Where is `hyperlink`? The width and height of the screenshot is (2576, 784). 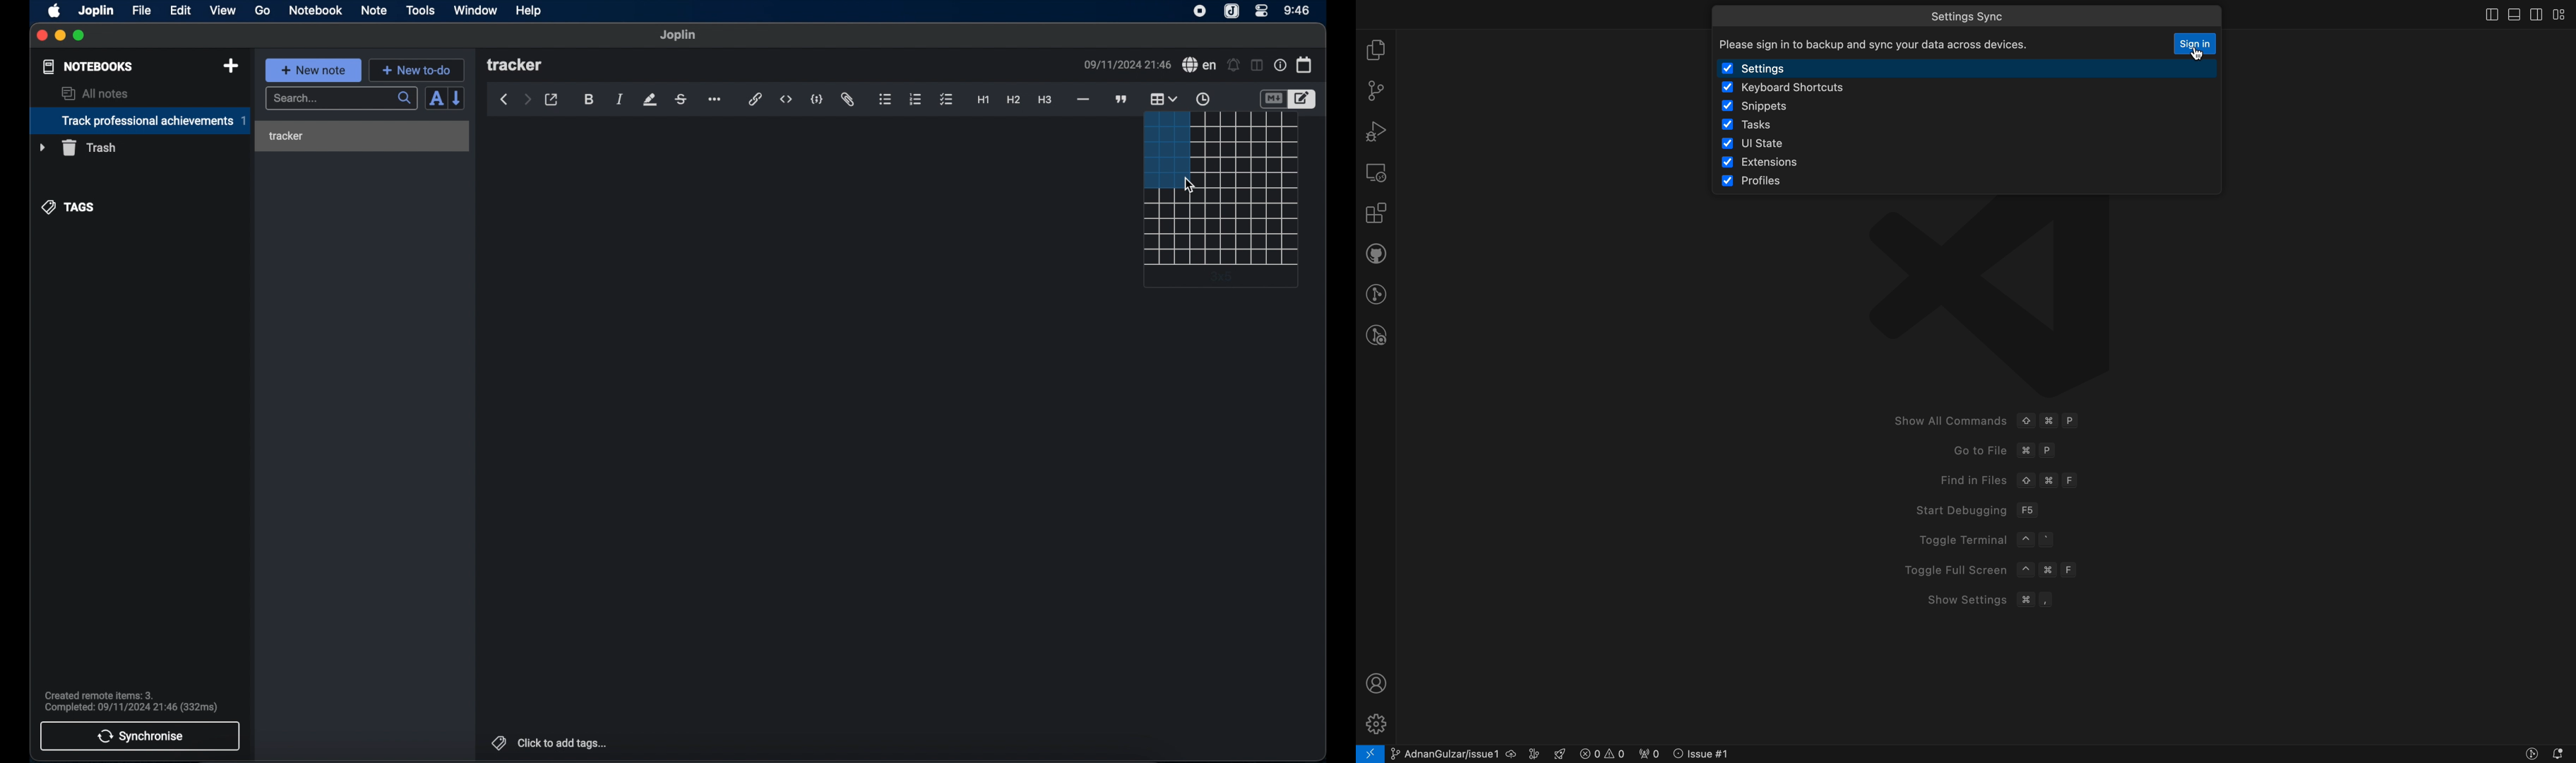
hyperlink is located at coordinates (756, 100).